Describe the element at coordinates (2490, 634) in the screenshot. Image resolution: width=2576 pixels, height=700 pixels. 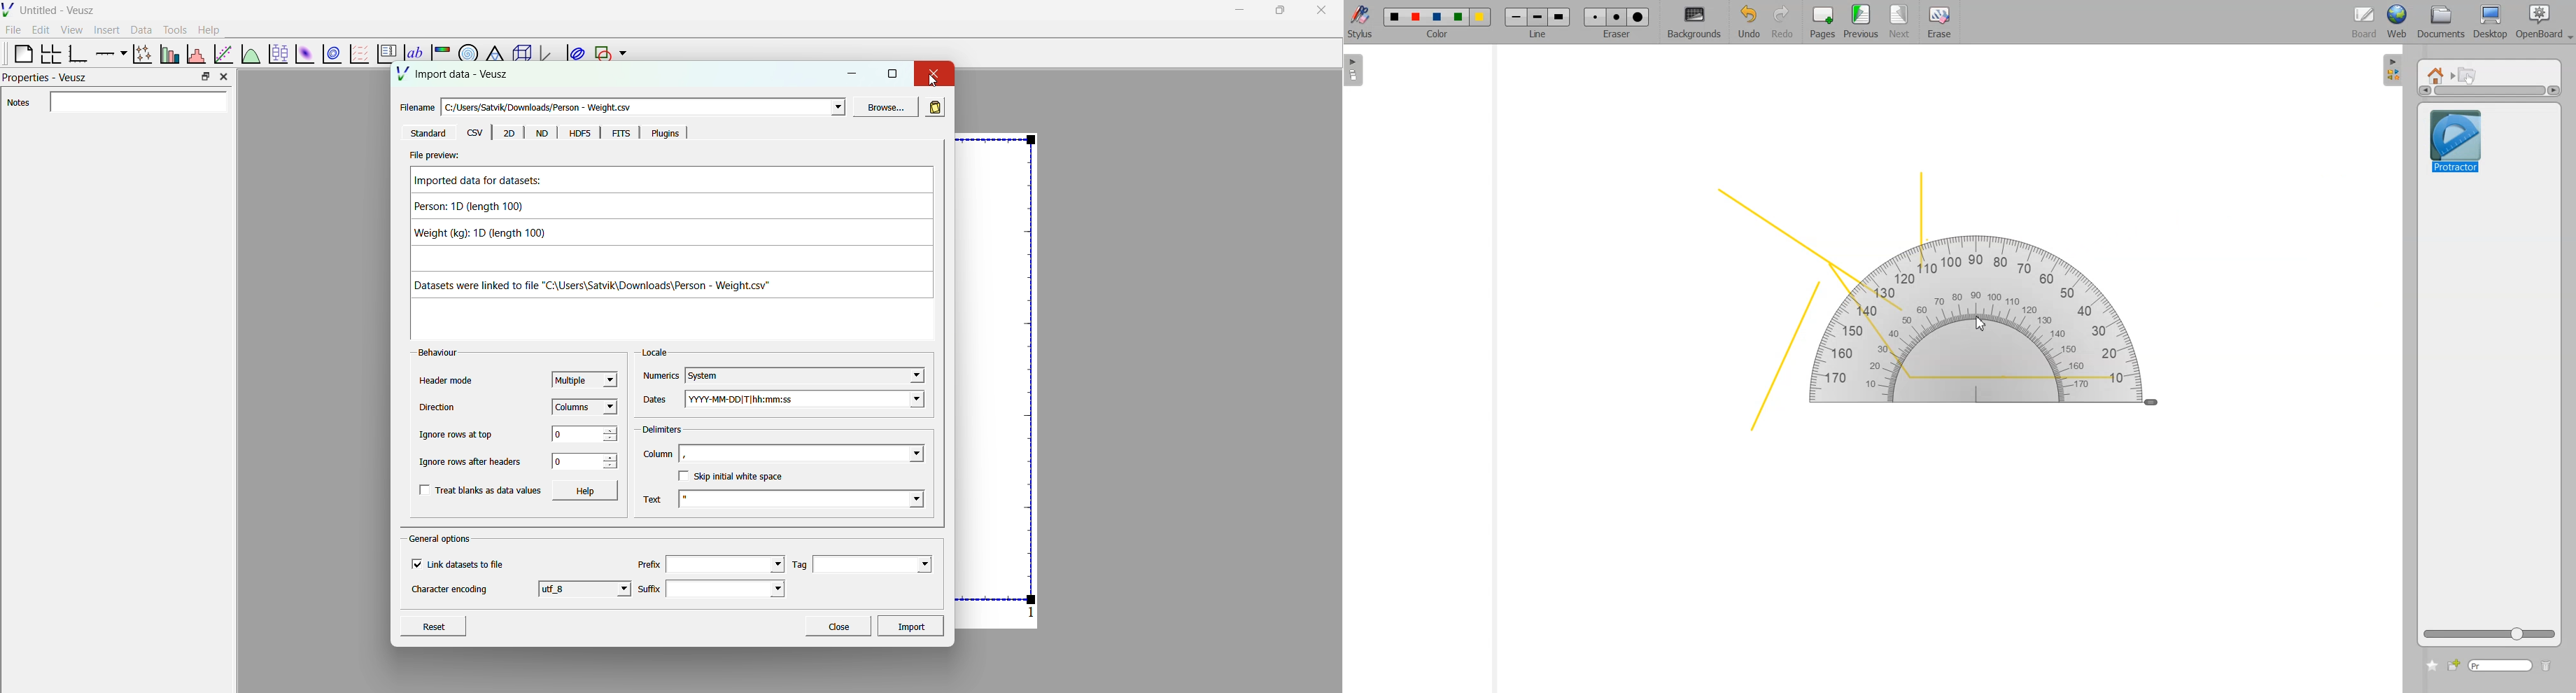
I see `ZOOM Icon ` at that location.